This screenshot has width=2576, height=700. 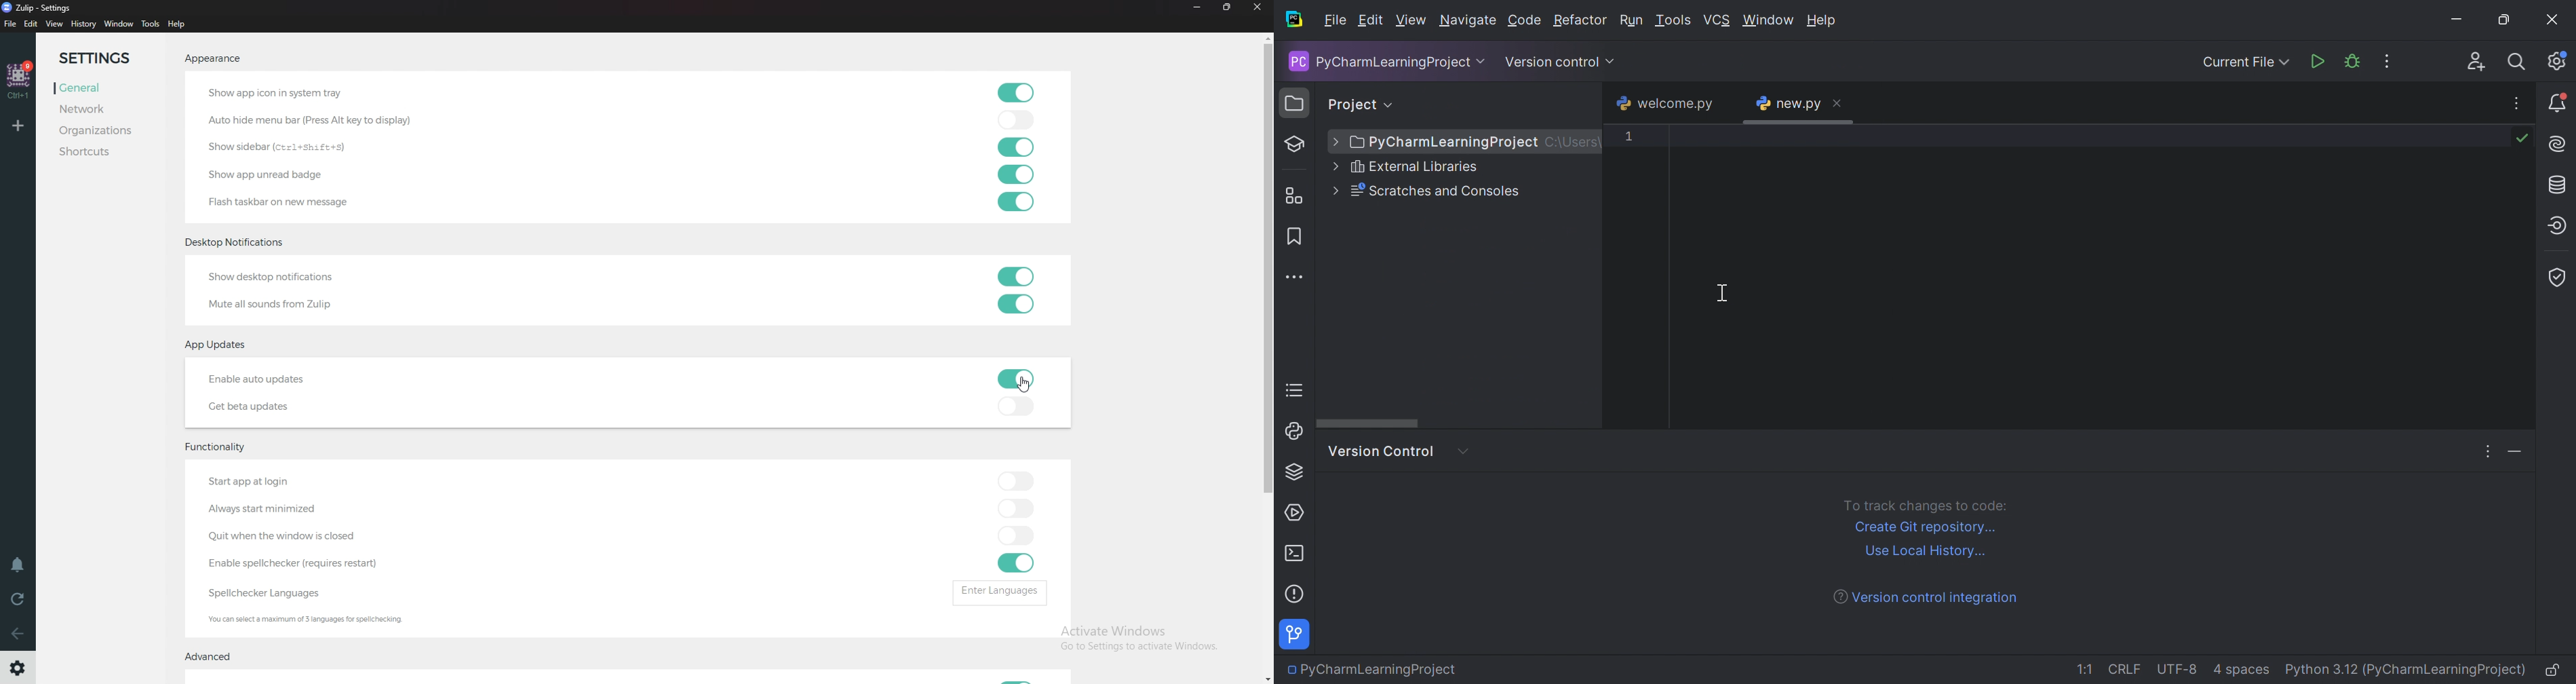 I want to click on Minimize, so click(x=1199, y=8).